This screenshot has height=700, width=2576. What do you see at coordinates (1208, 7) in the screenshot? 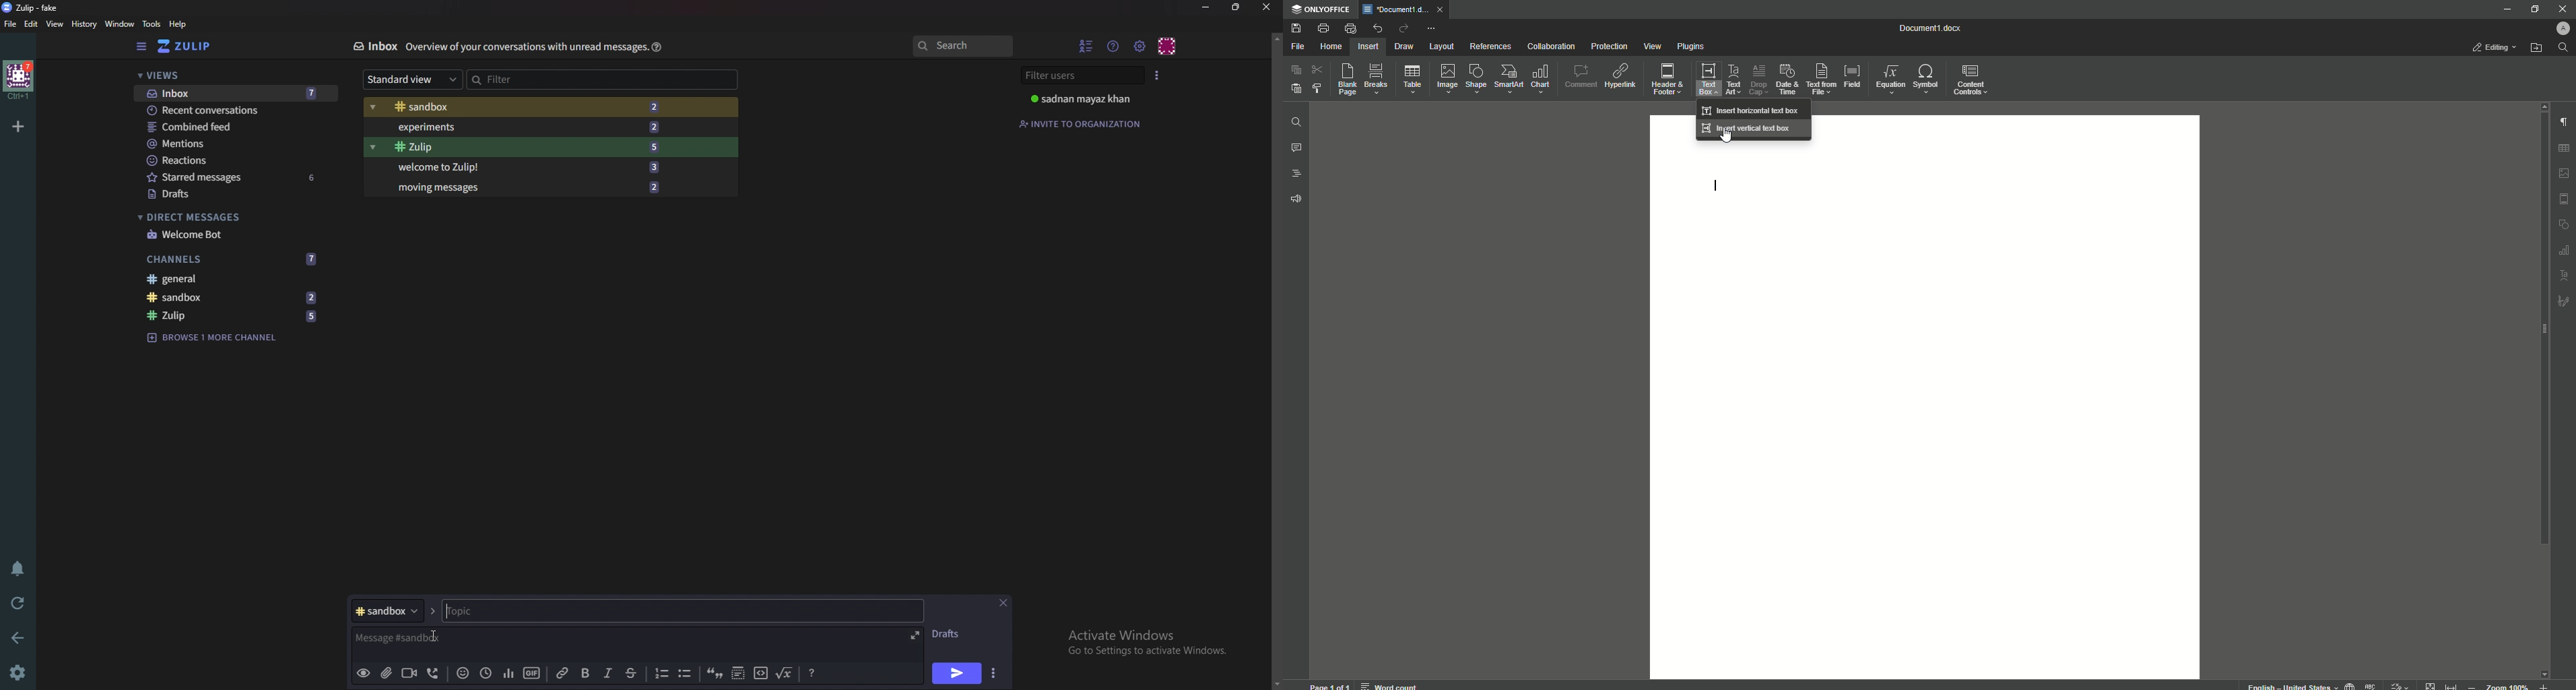
I see `Minimize` at bounding box center [1208, 7].